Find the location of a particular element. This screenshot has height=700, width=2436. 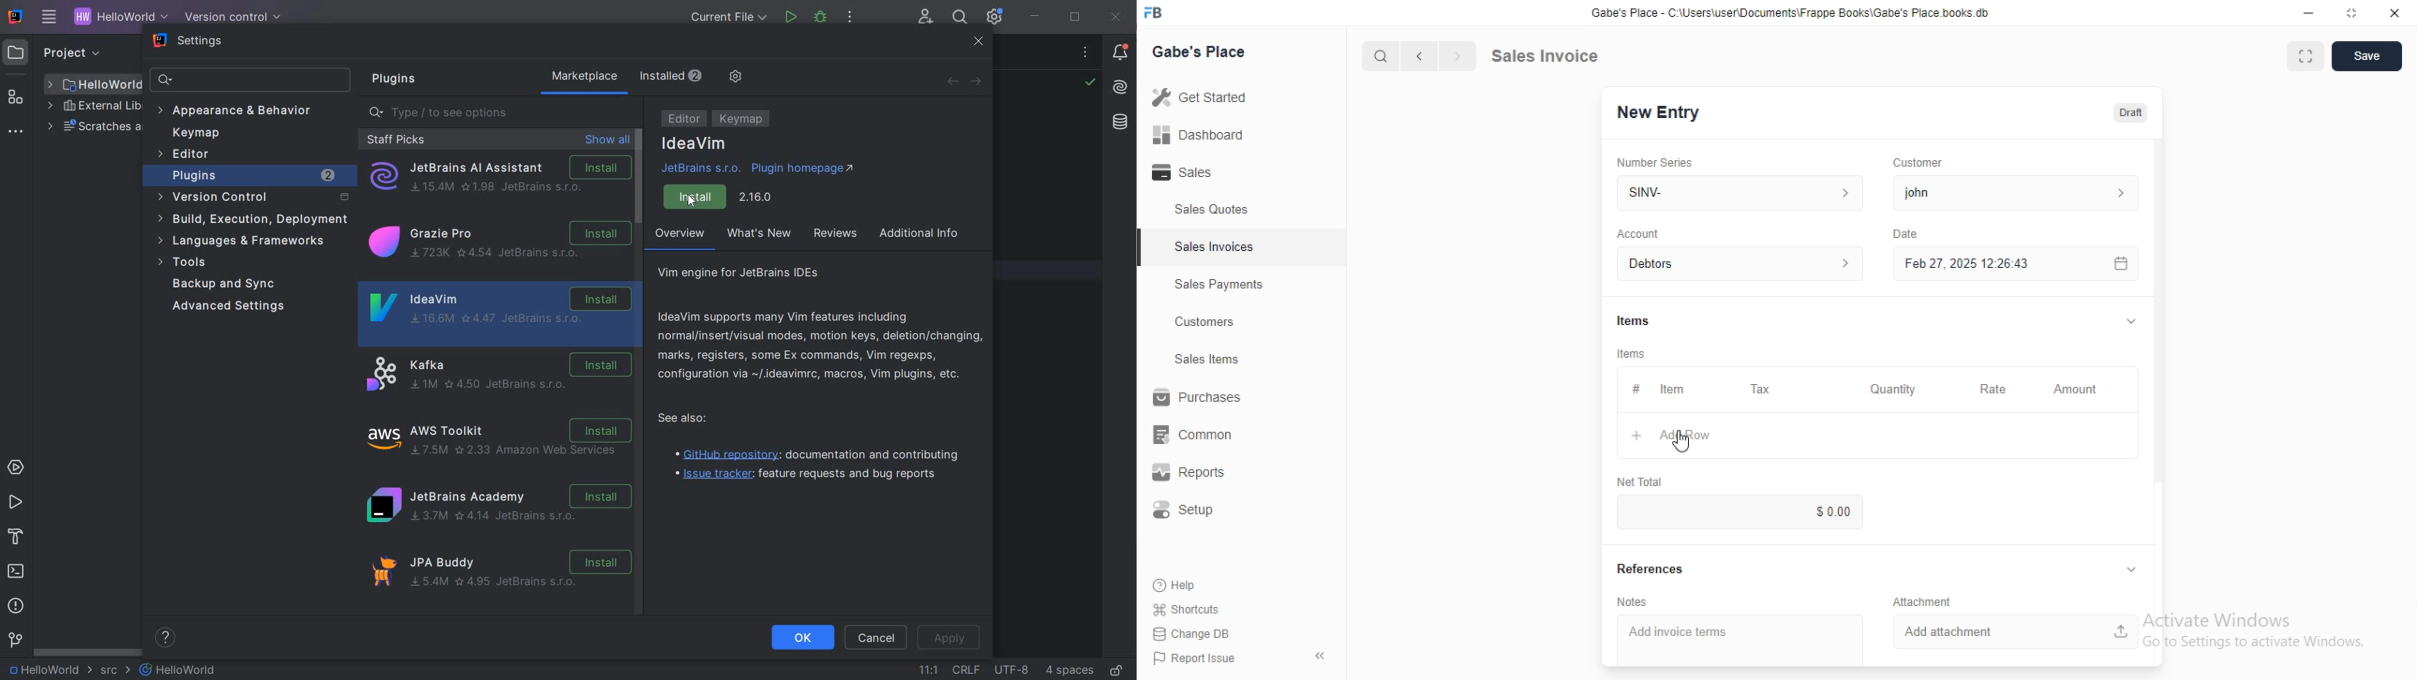

john  is located at coordinates (2022, 192).